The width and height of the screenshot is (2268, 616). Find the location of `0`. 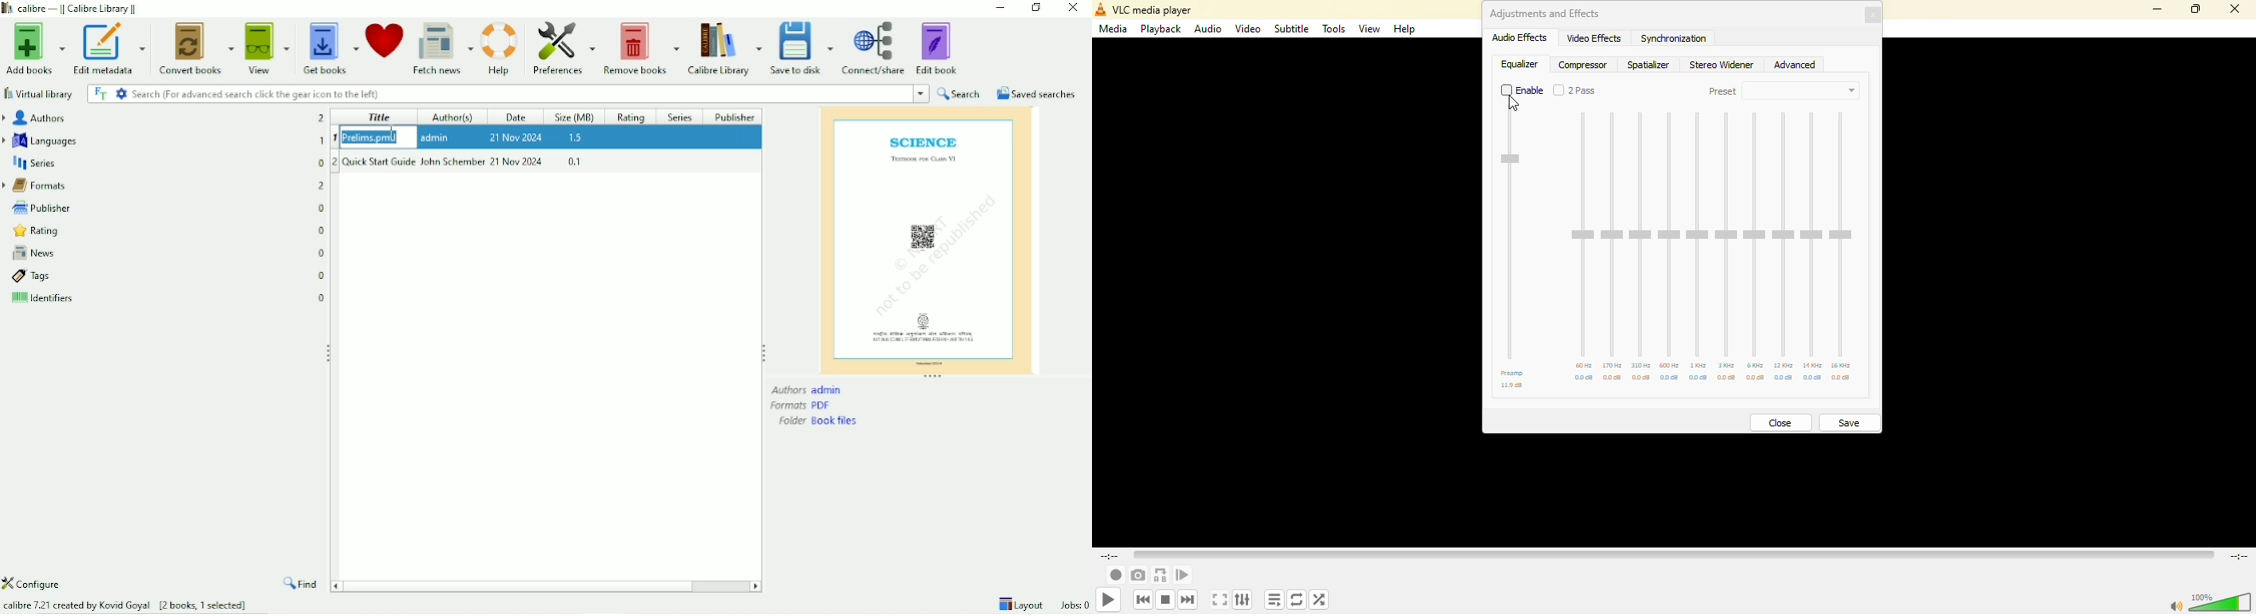

0 is located at coordinates (323, 276).